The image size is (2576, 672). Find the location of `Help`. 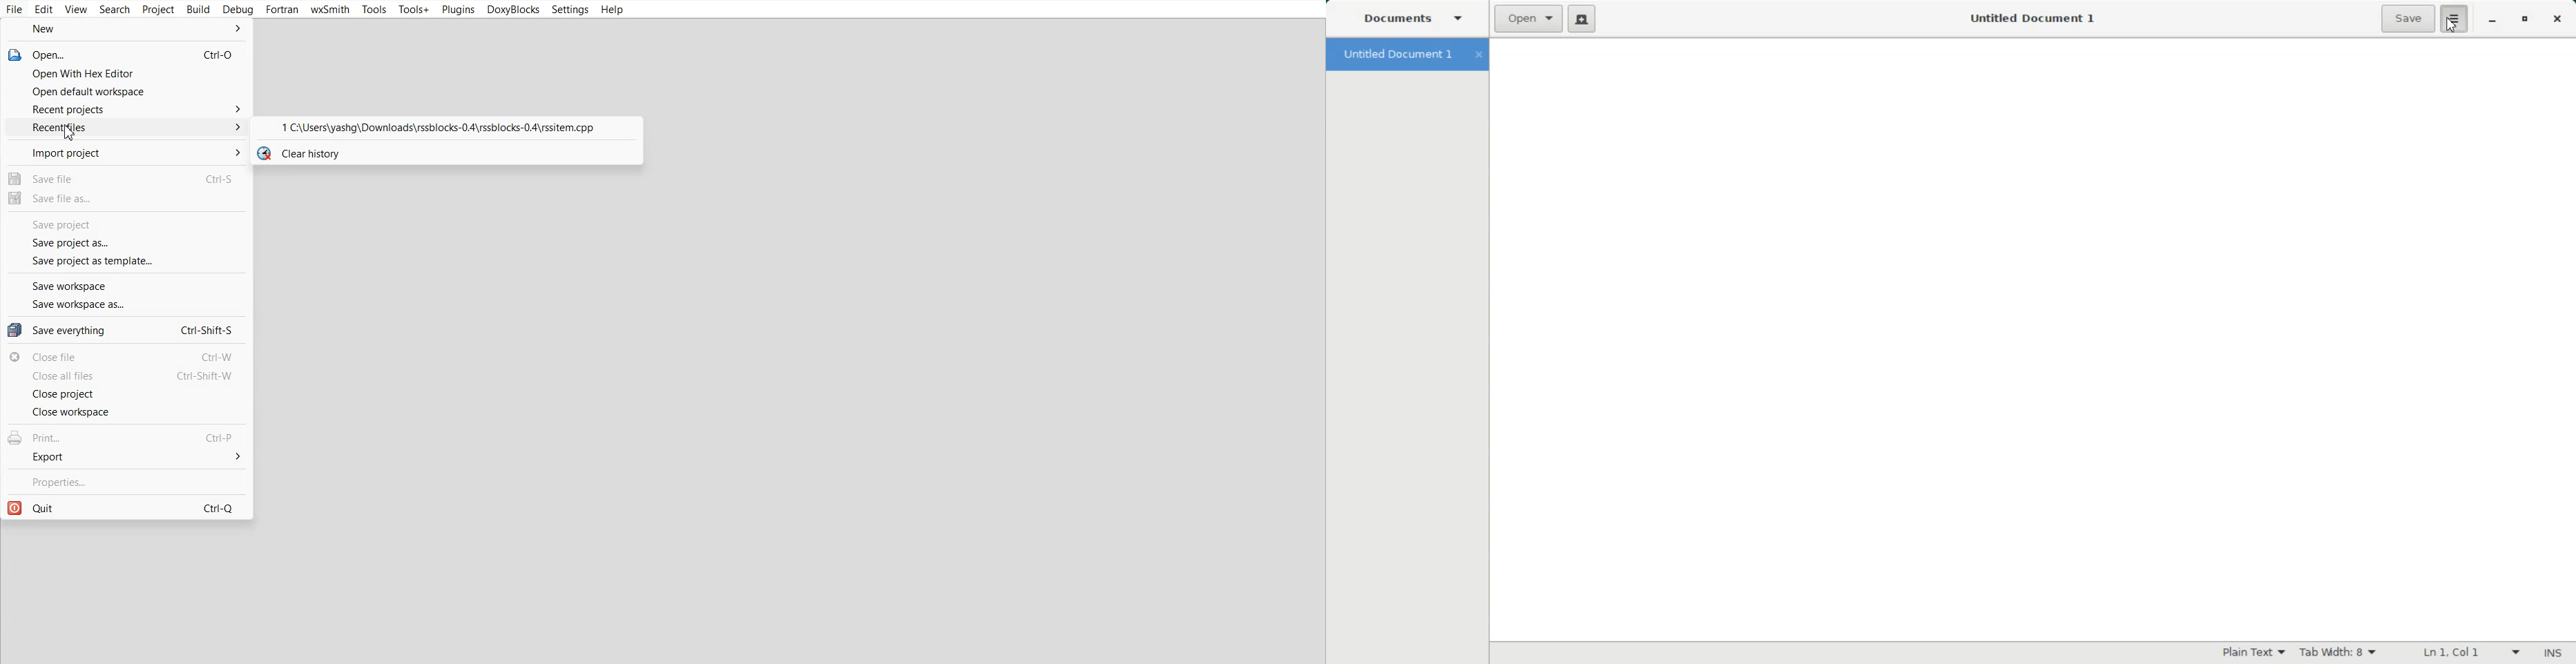

Help is located at coordinates (611, 10).